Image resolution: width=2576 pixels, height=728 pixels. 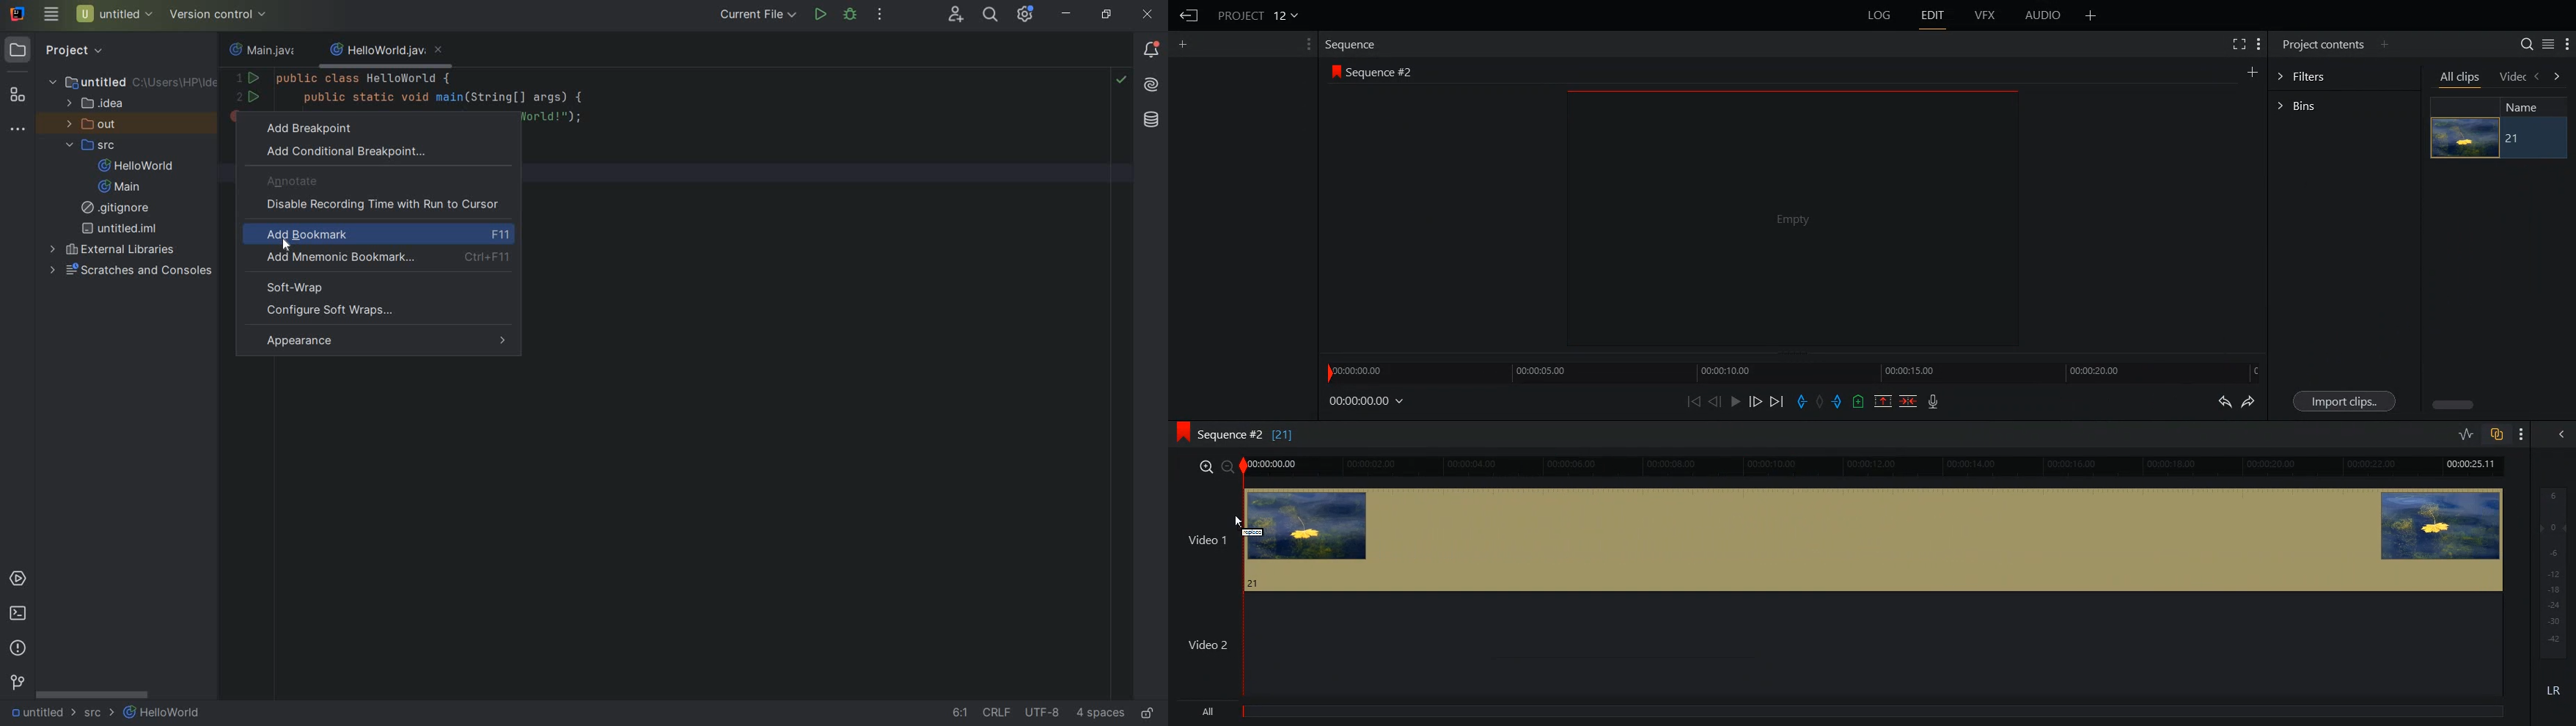 What do you see at coordinates (2538, 77) in the screenshot?
I see `move backwards` at bounding box center [2538, 77].